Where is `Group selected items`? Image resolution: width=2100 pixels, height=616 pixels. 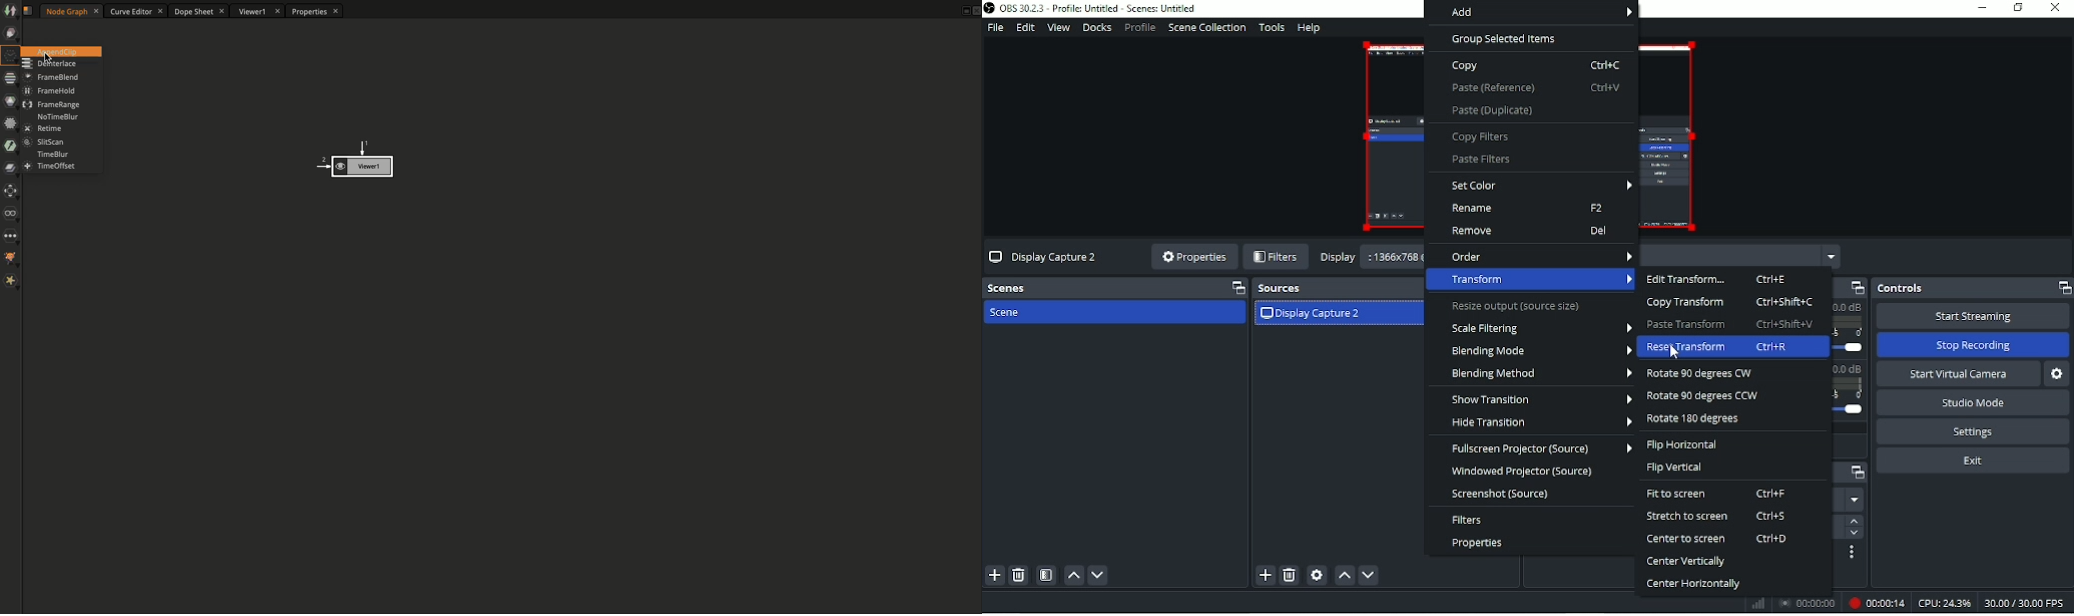
Group selected items is located at coordinates (1505, 39).